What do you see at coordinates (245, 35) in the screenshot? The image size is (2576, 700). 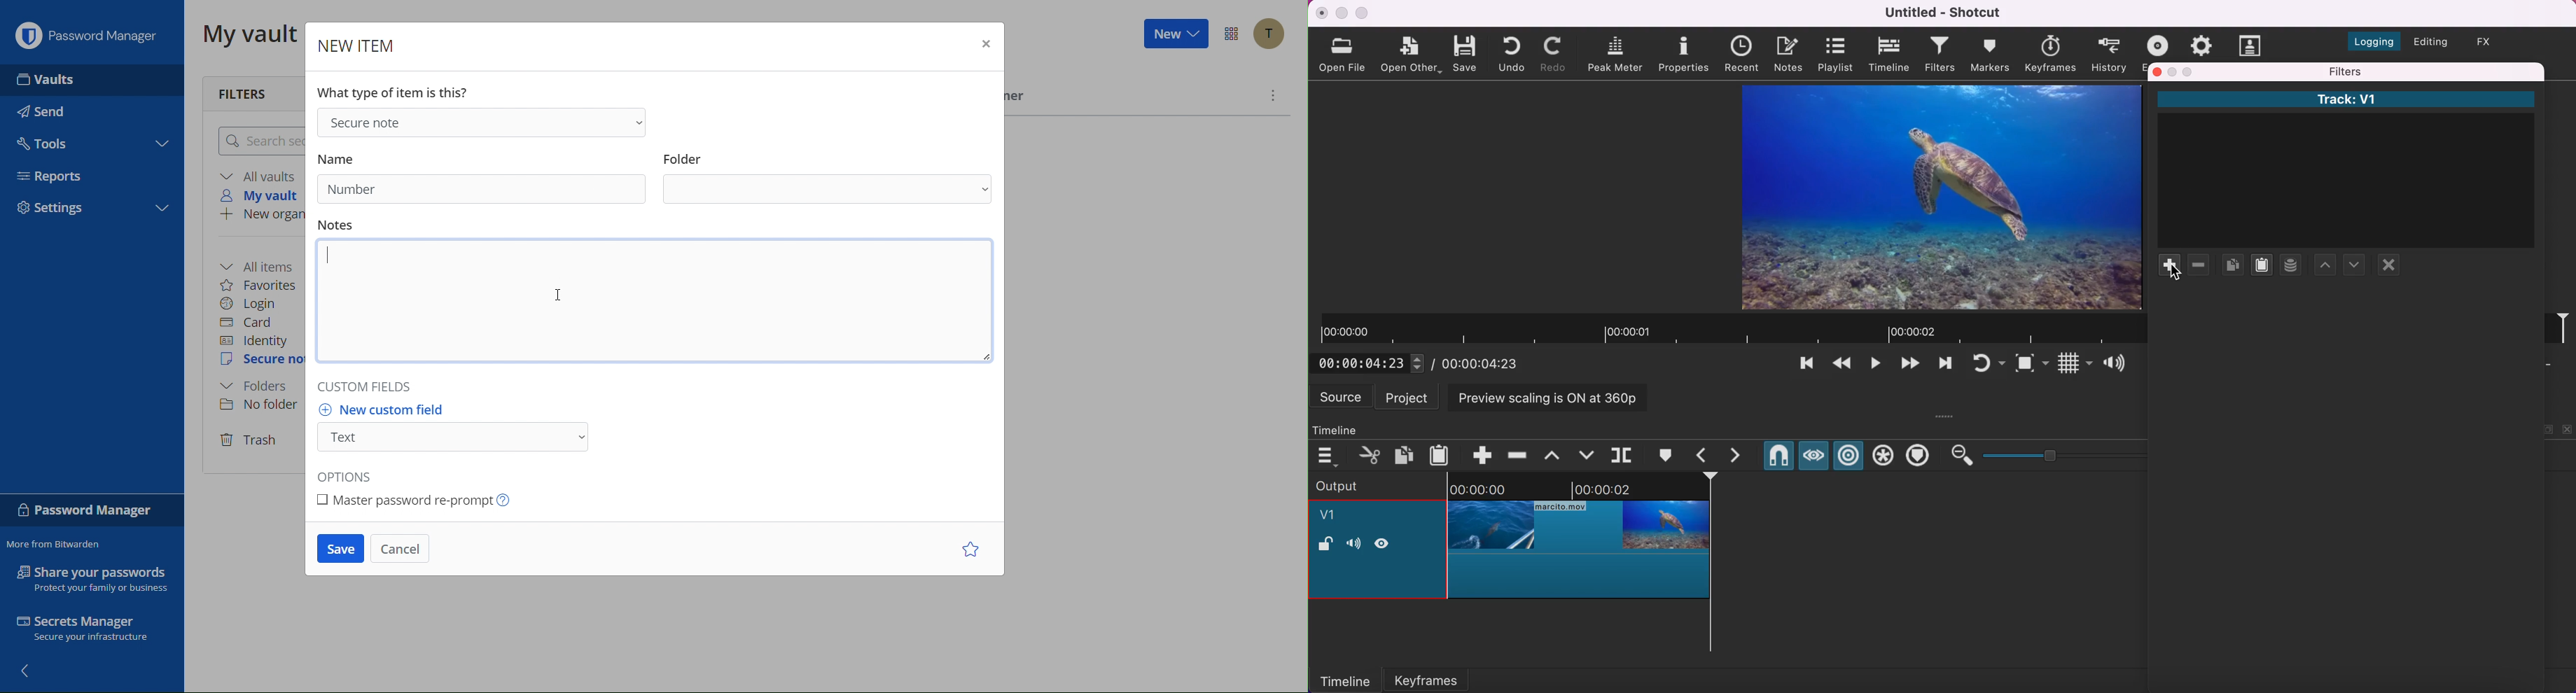 I see `My vault` at bounding box center [245, 35].